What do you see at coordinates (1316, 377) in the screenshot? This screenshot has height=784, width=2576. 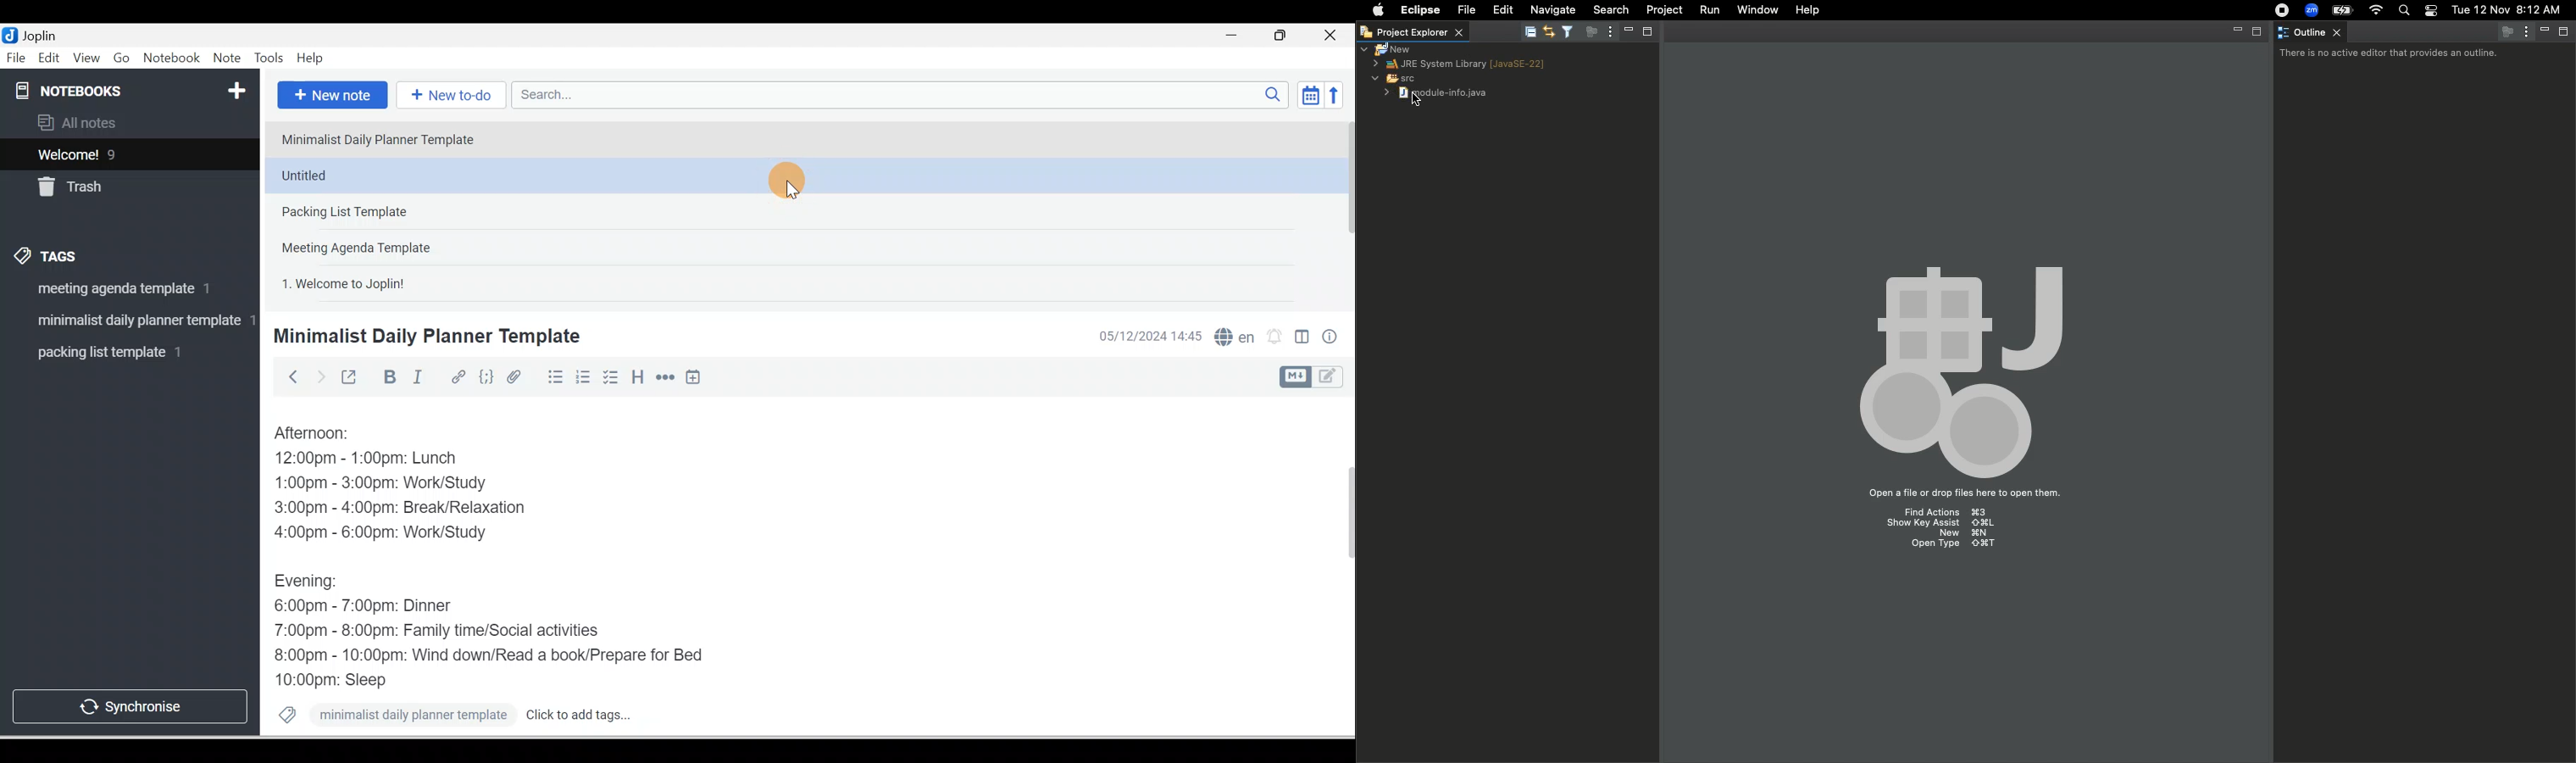 I see `Toggle editor layout` at bounding box center [1316, 377].